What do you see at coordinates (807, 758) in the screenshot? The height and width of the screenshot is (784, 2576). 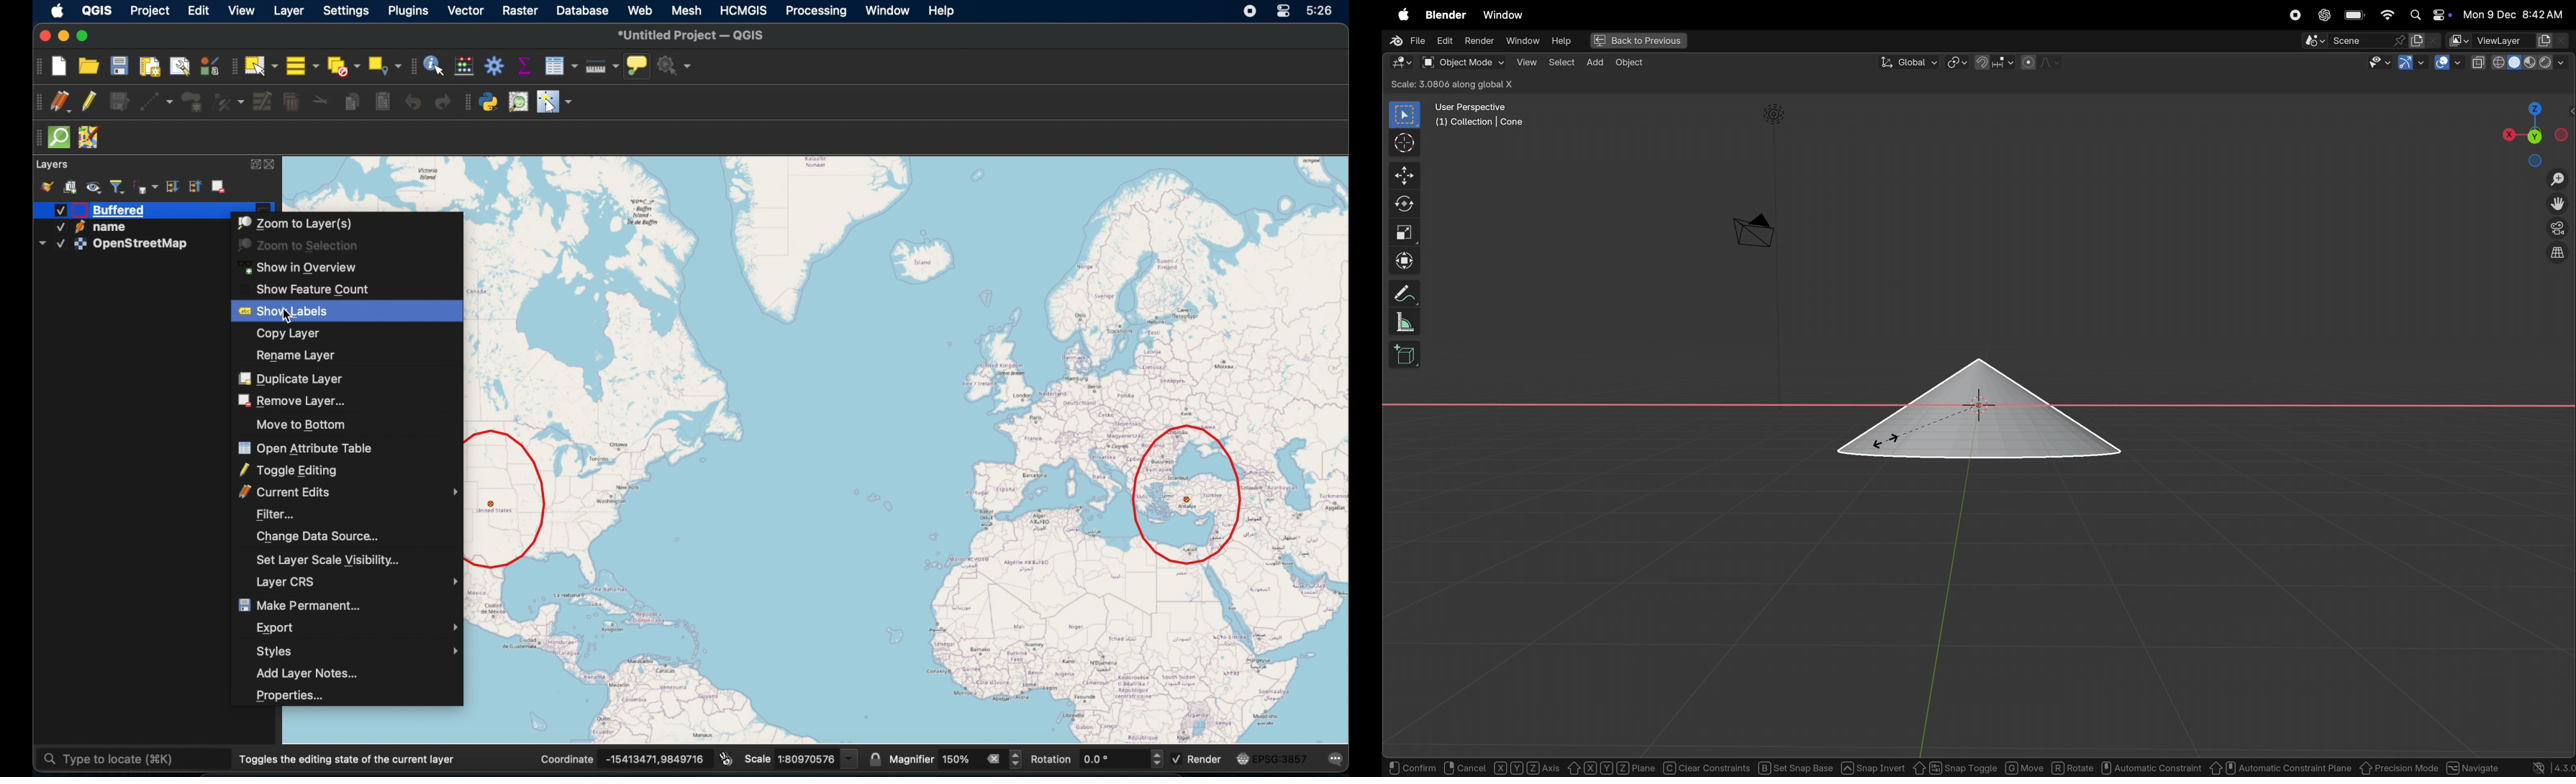 I see `scale vlaue` at bounding box center [807, 758].